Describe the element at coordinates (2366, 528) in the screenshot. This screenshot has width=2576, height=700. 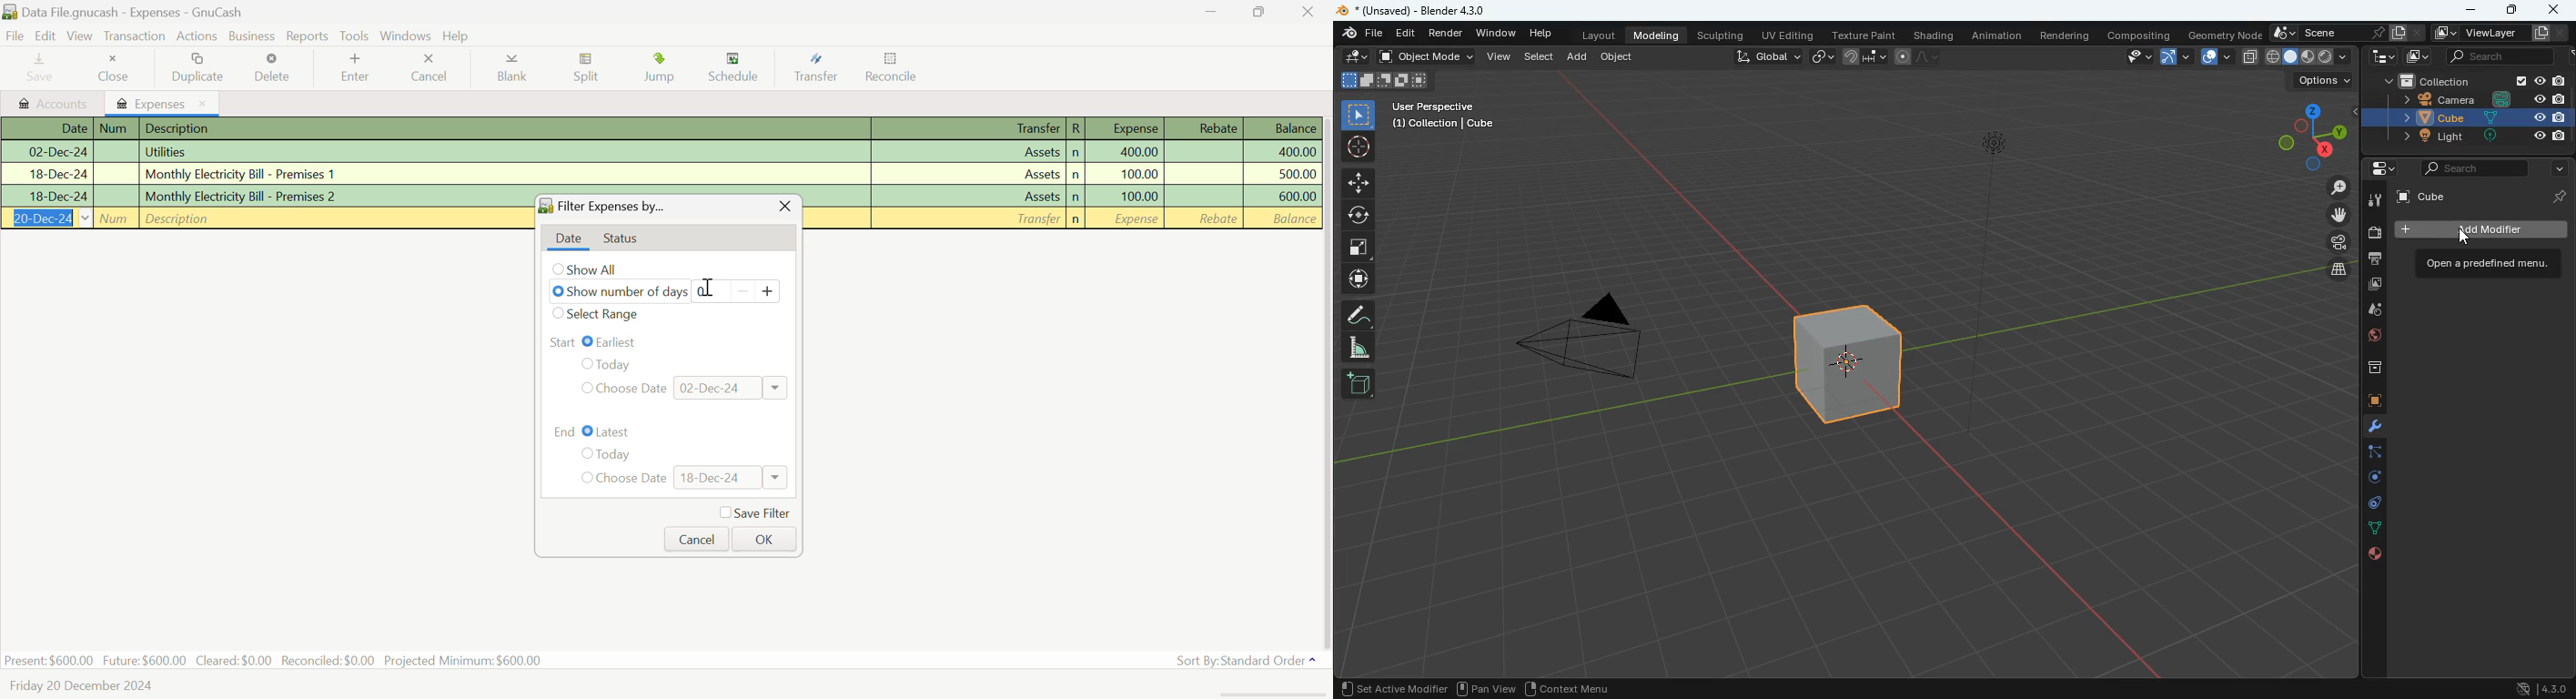
I see `lines` at that location.